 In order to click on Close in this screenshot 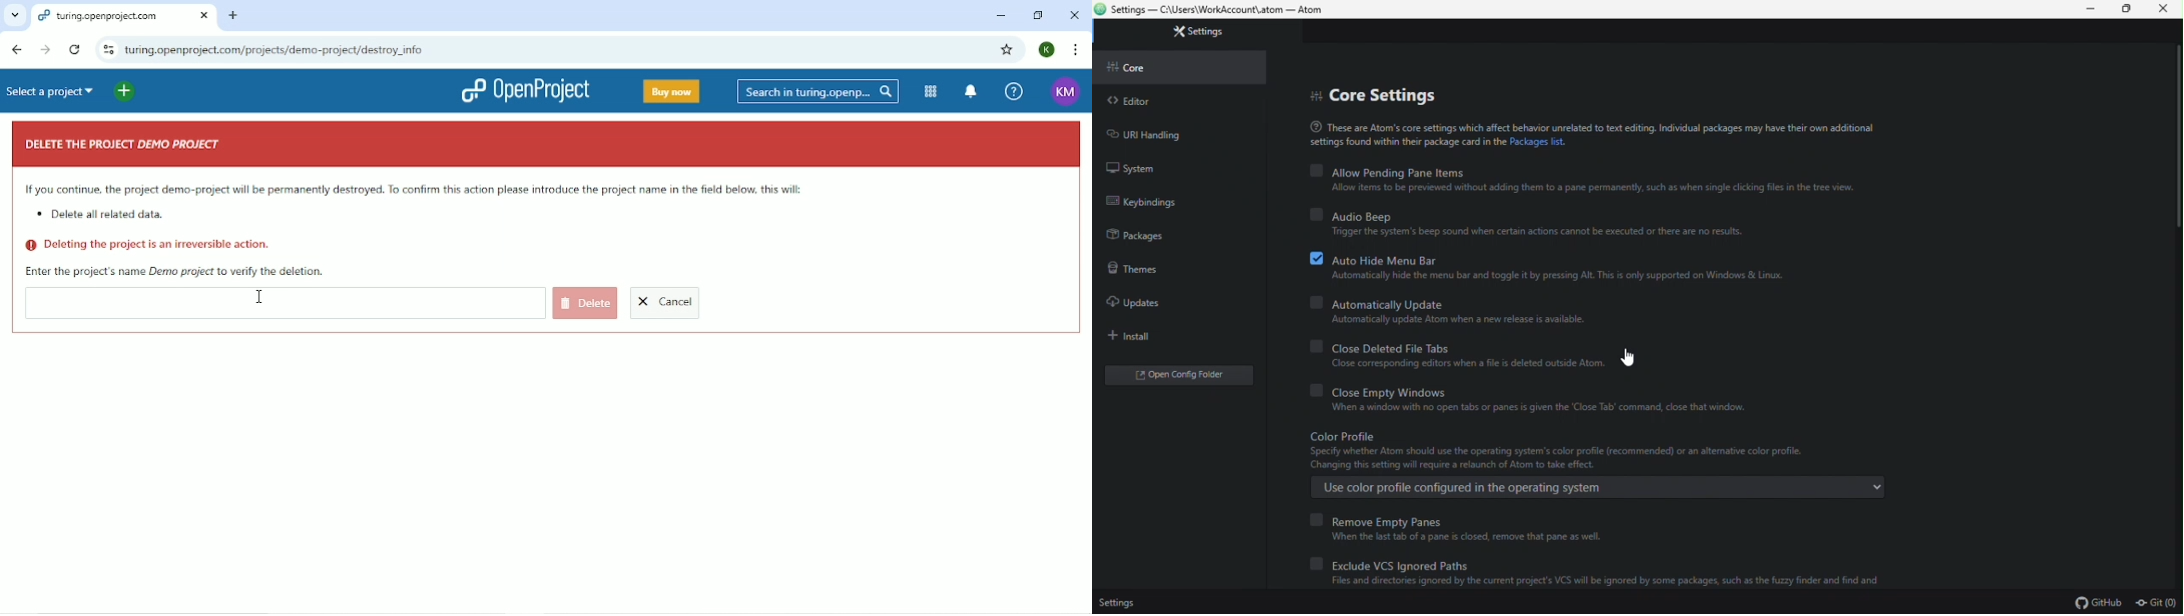, I will do `click(1076, 16)`.